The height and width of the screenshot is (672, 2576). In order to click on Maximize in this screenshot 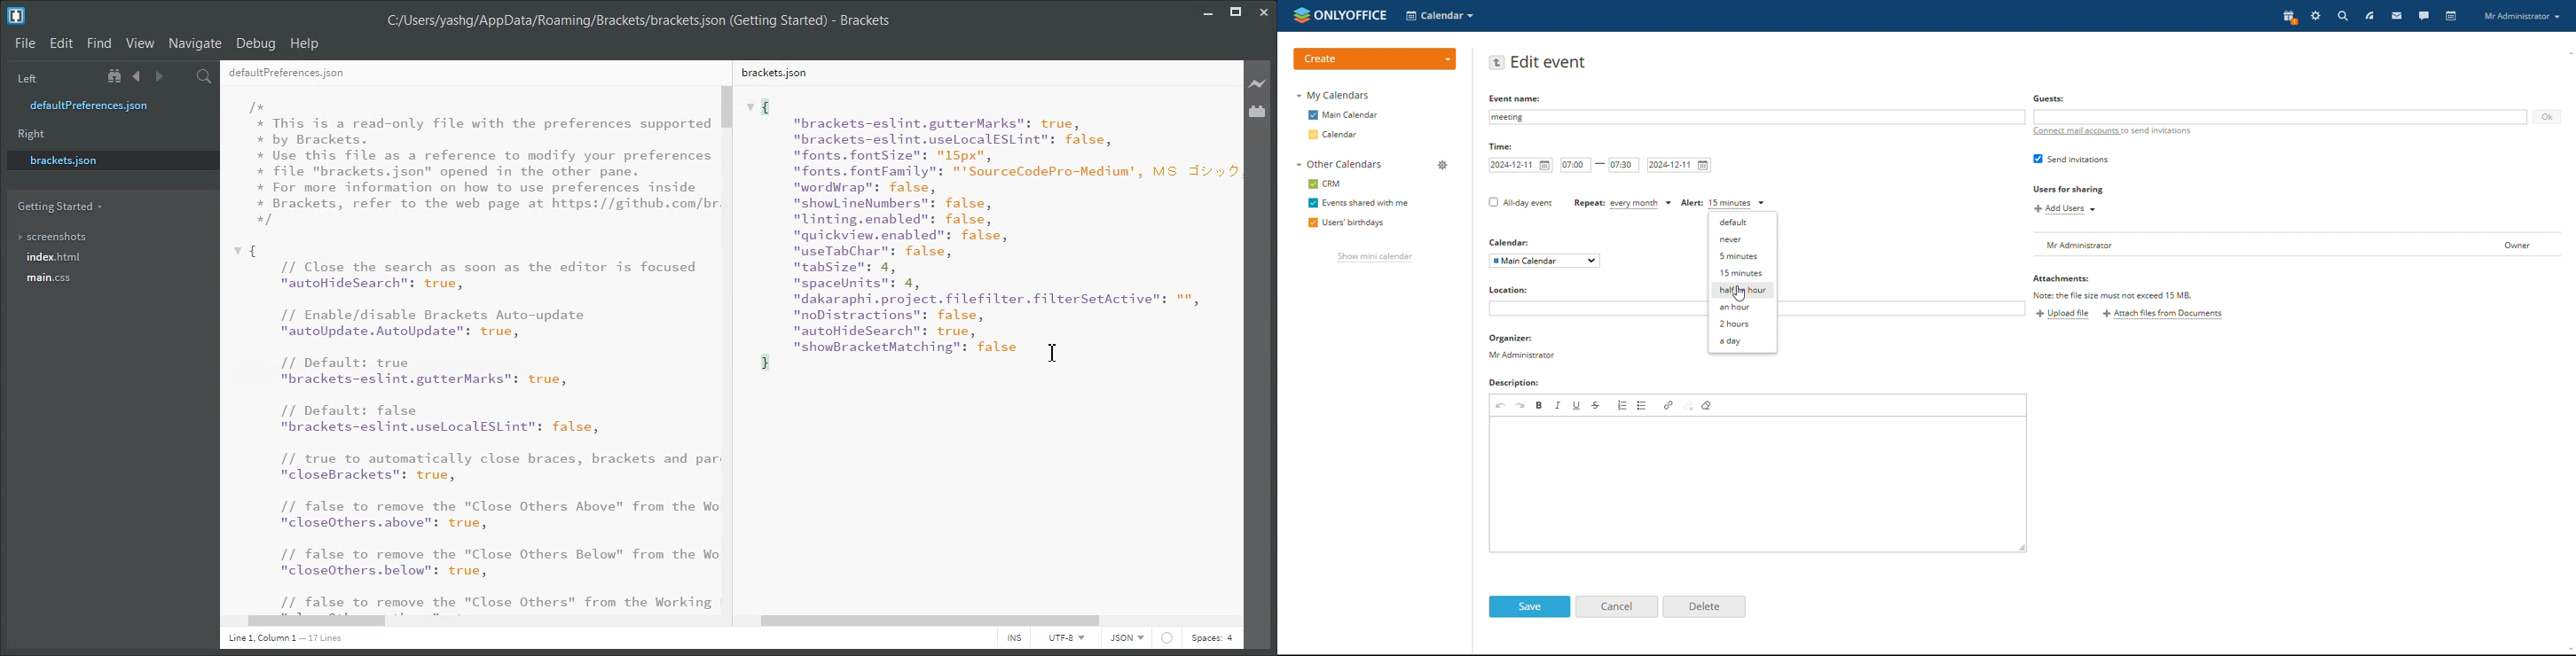, I will do `click(1236, 10)`.